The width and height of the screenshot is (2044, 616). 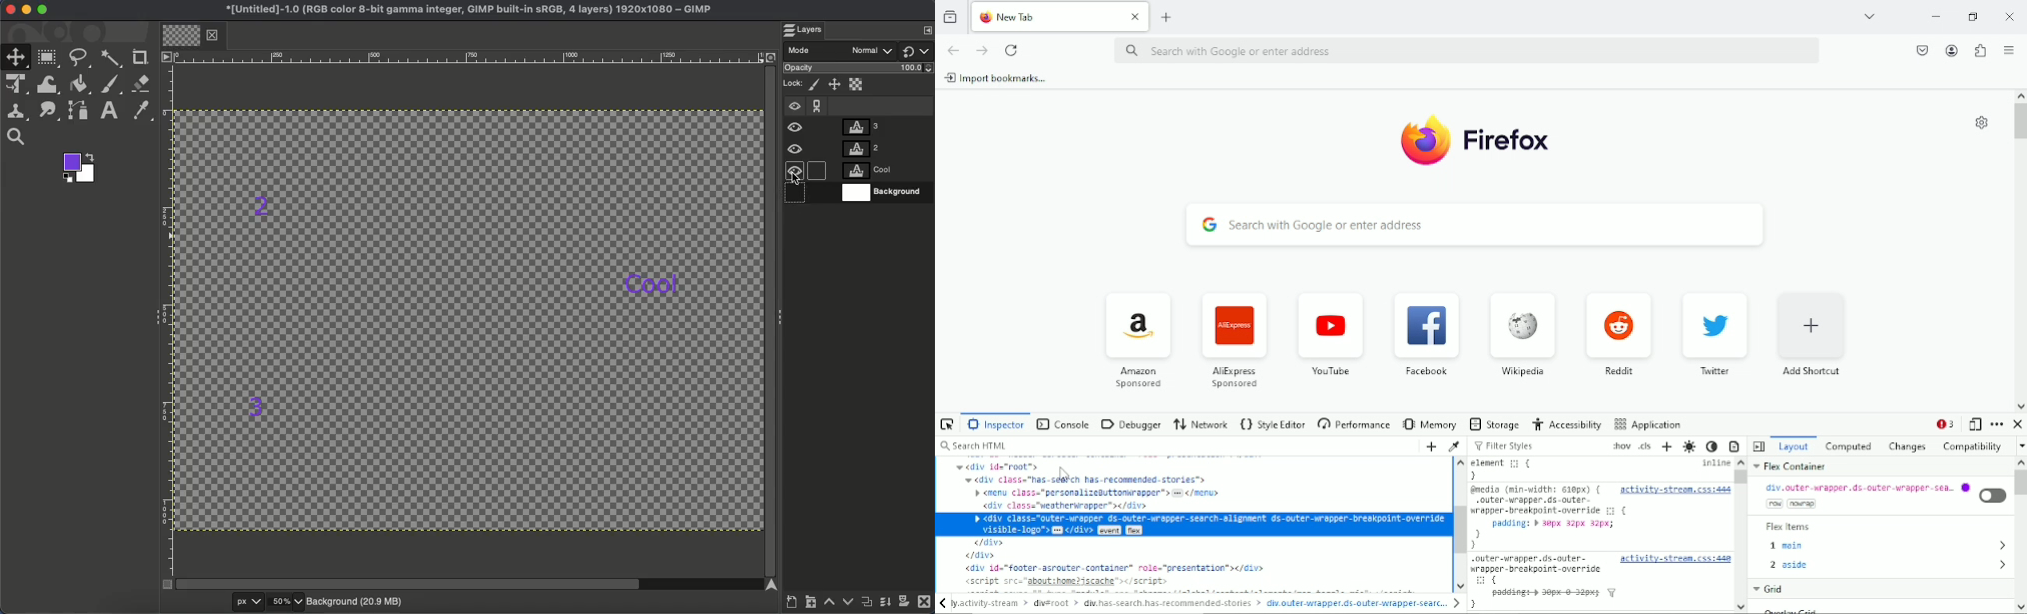 I want to click on Save to pocket, so click(x=1919, y=50).